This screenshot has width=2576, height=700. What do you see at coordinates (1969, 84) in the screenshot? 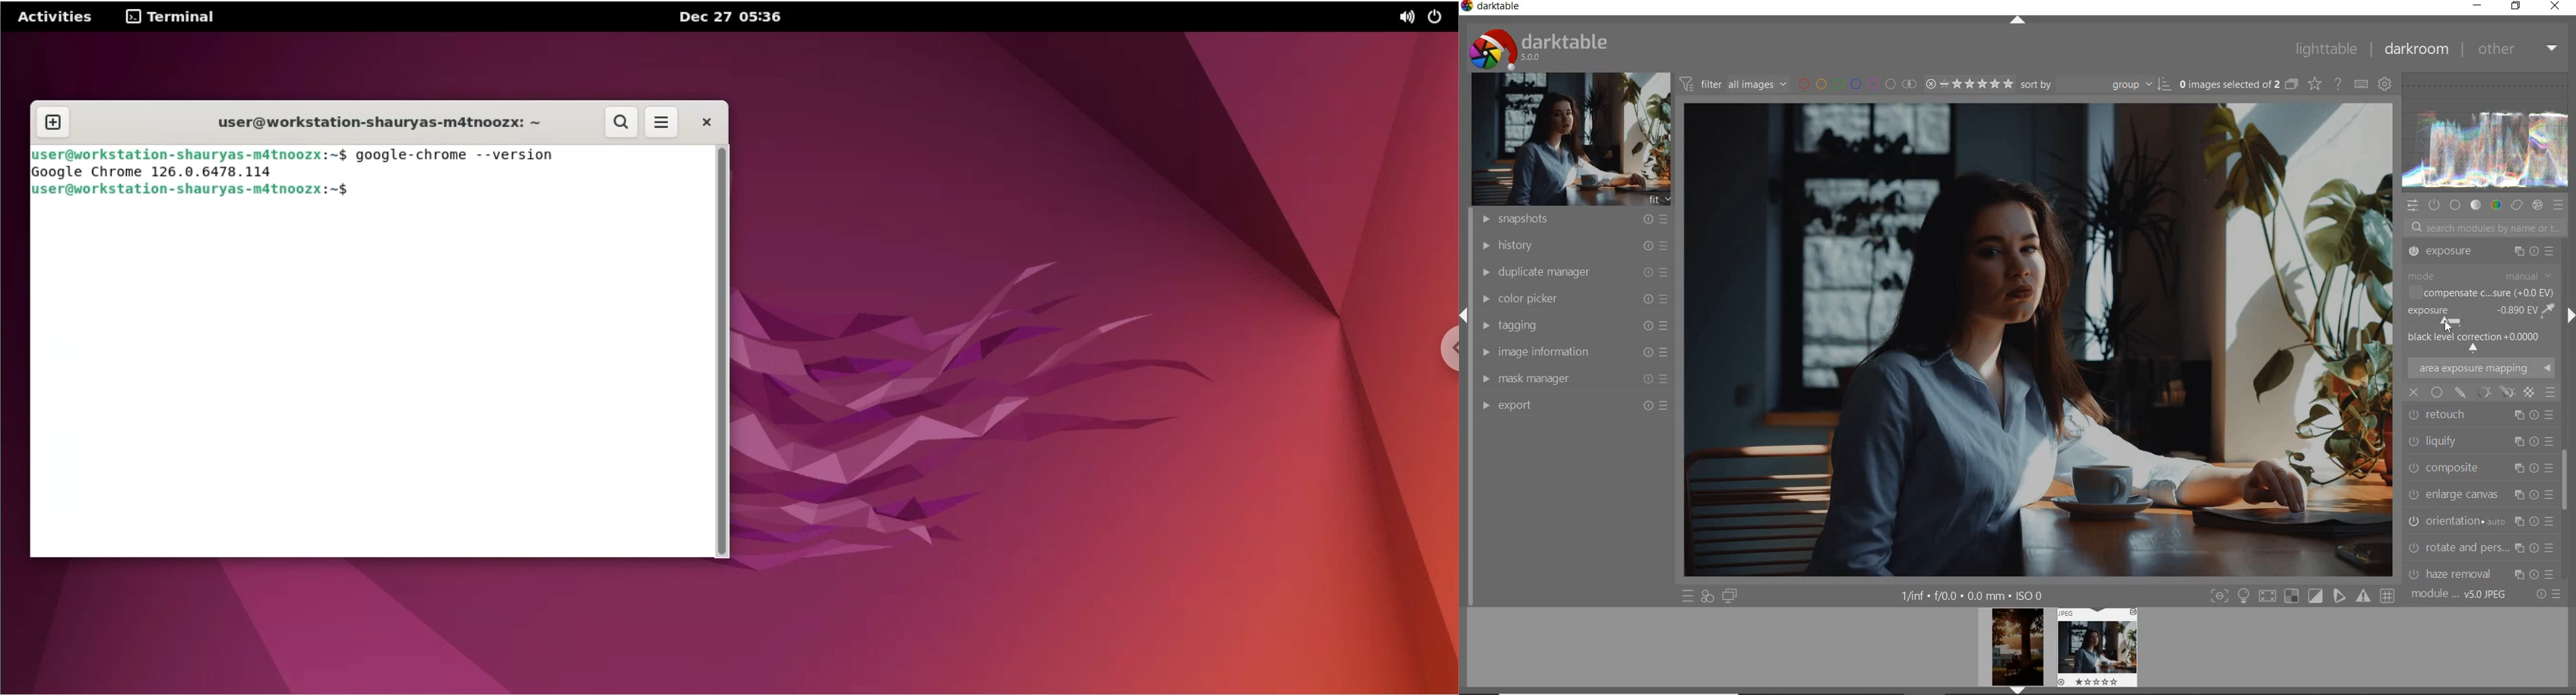
I see `SELECTED  IMAGE RANGE RATING` at bounding box center [1969, 84].